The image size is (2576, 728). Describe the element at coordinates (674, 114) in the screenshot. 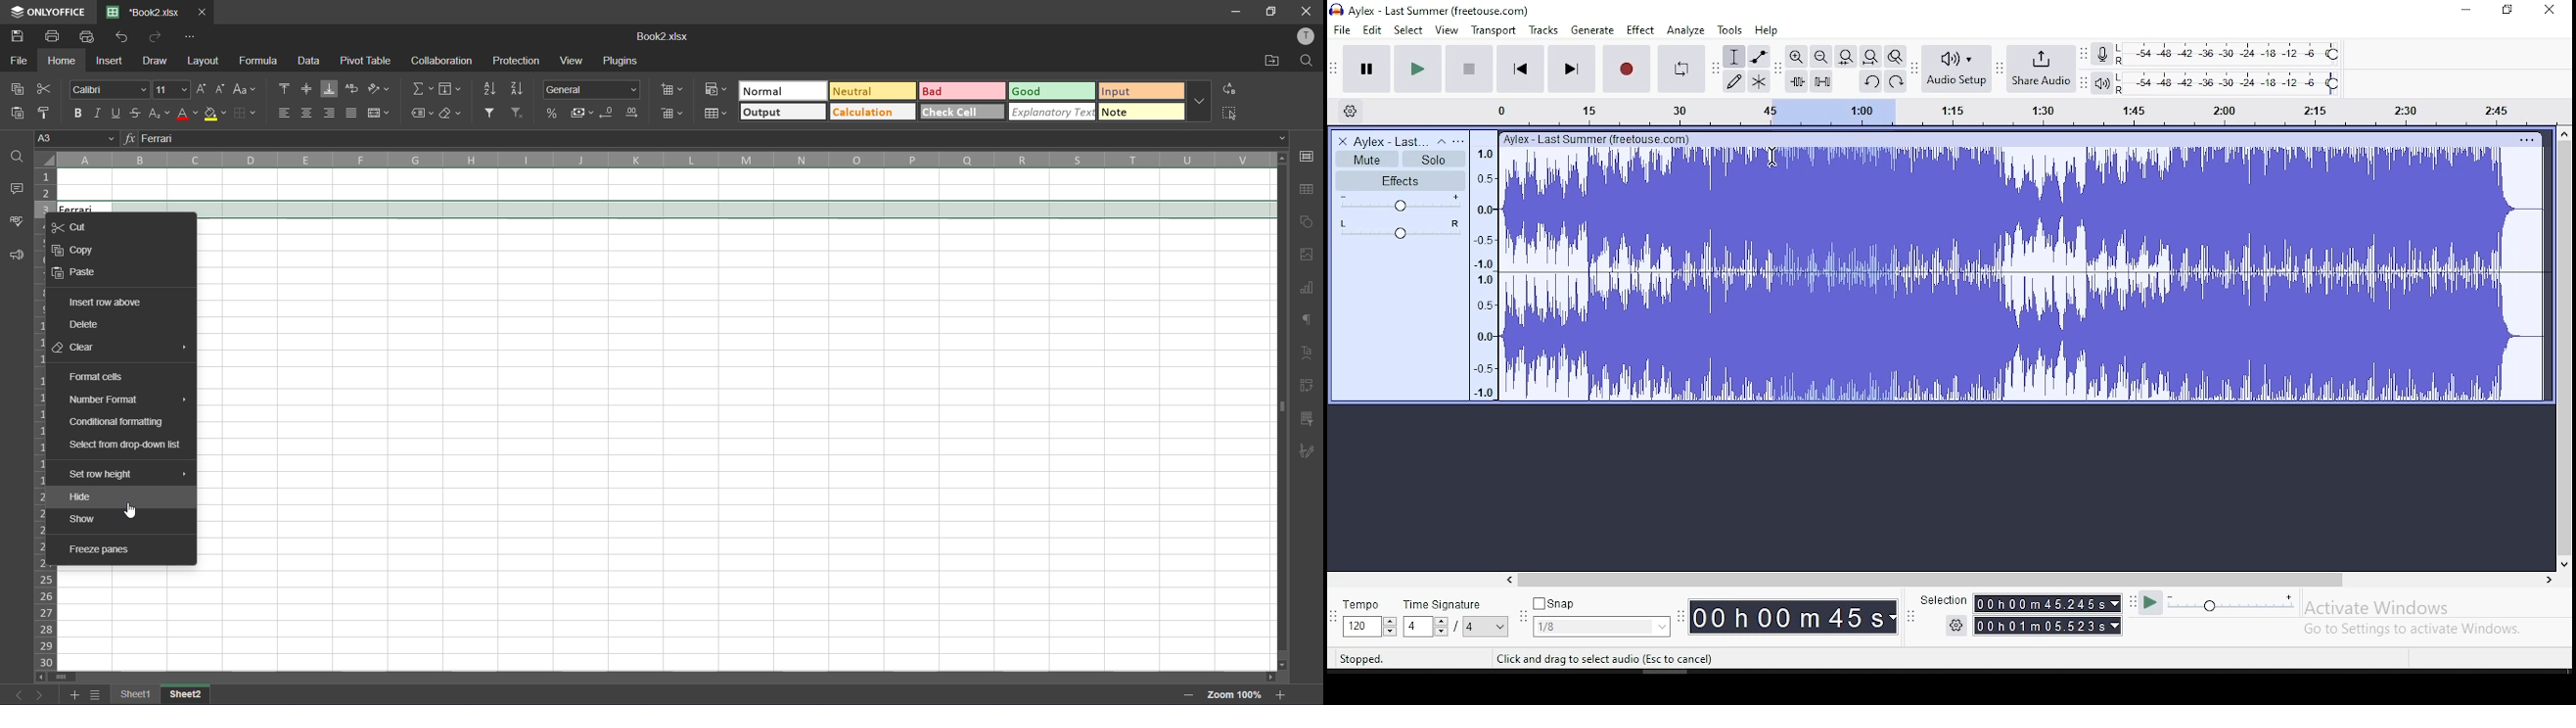

I see `delete cells` at that location.